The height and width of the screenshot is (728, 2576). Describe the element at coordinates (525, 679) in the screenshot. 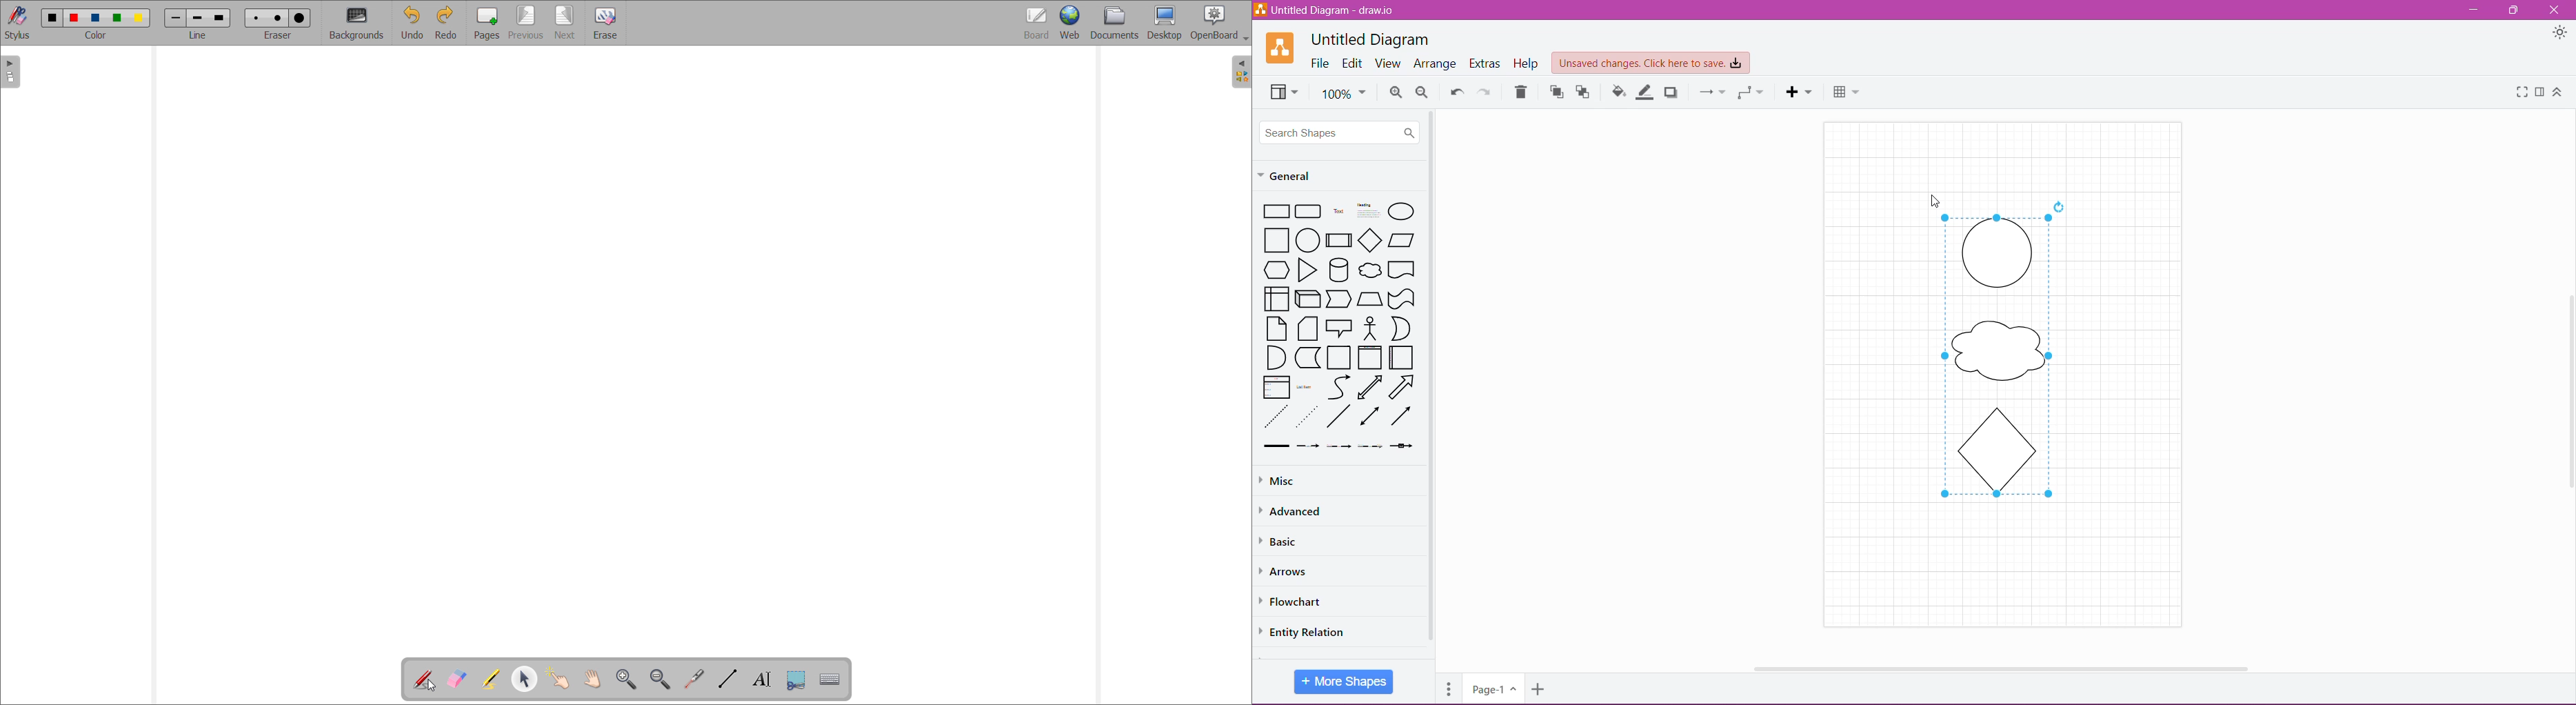

I see `select and modify objects` at that location.